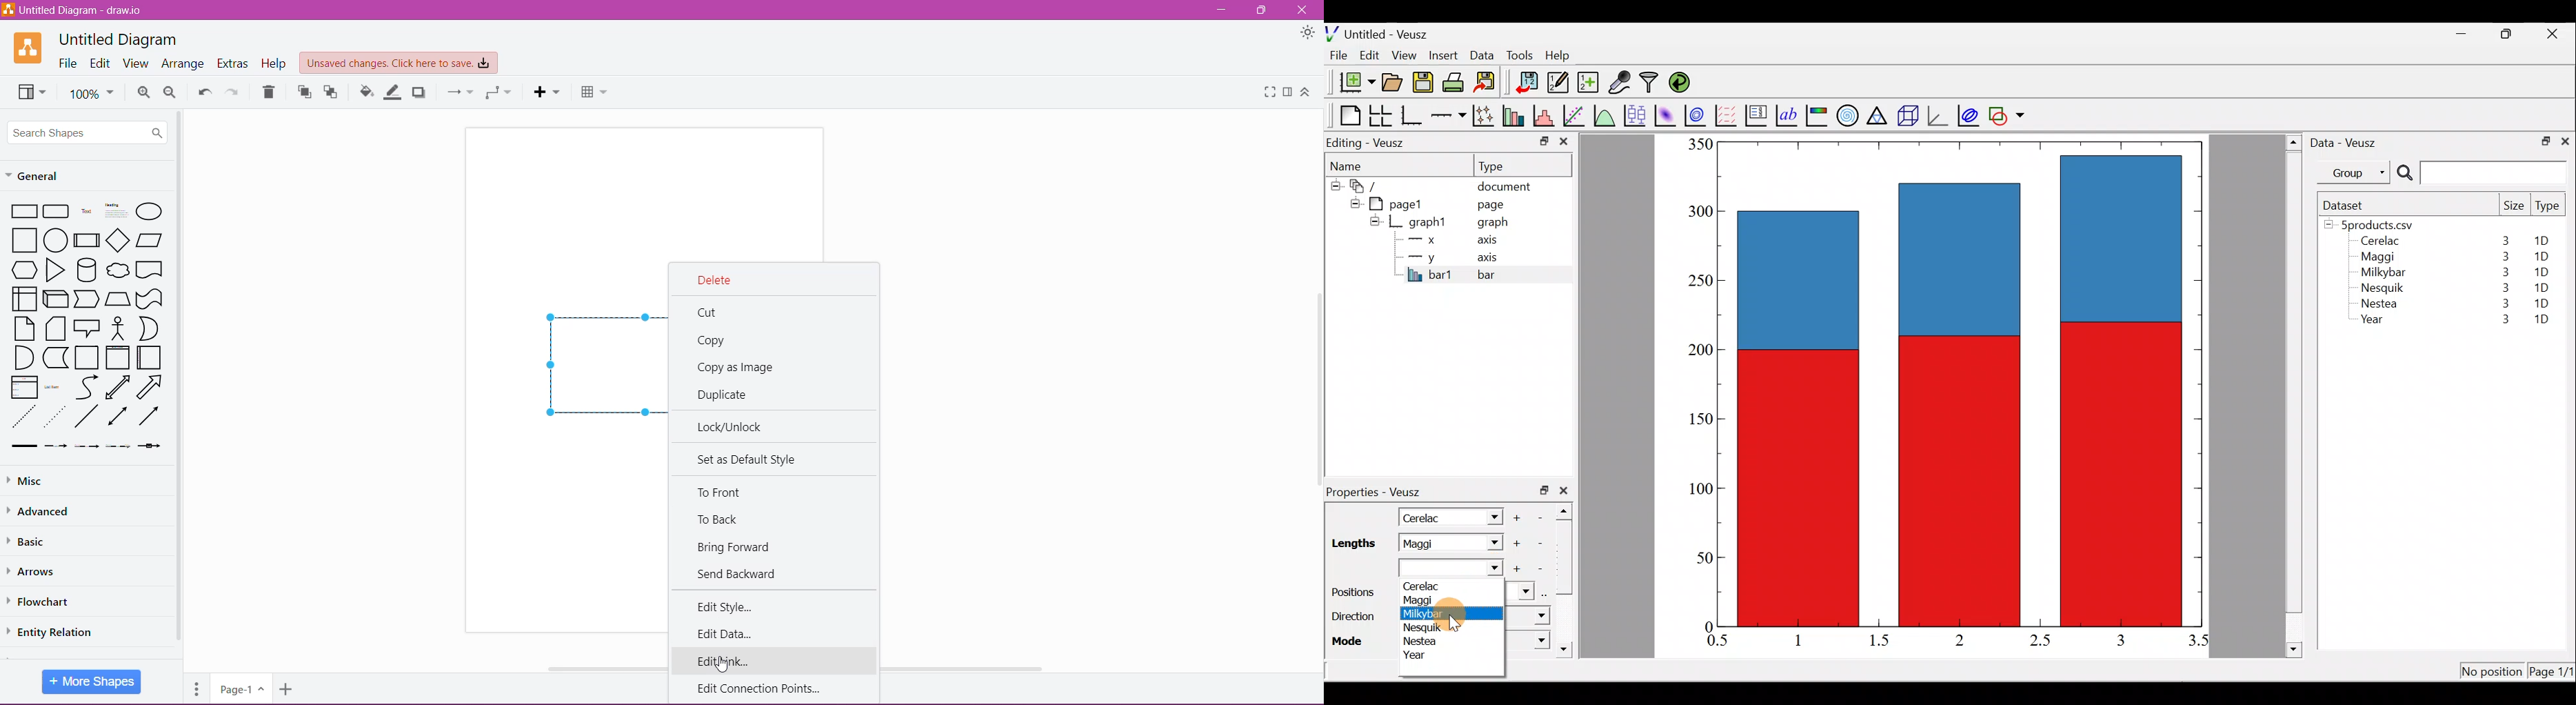 The image size is (2576, 728). Describe the element at coordinates (2542, 140) in the screenshot. I see `restore down` at that location.